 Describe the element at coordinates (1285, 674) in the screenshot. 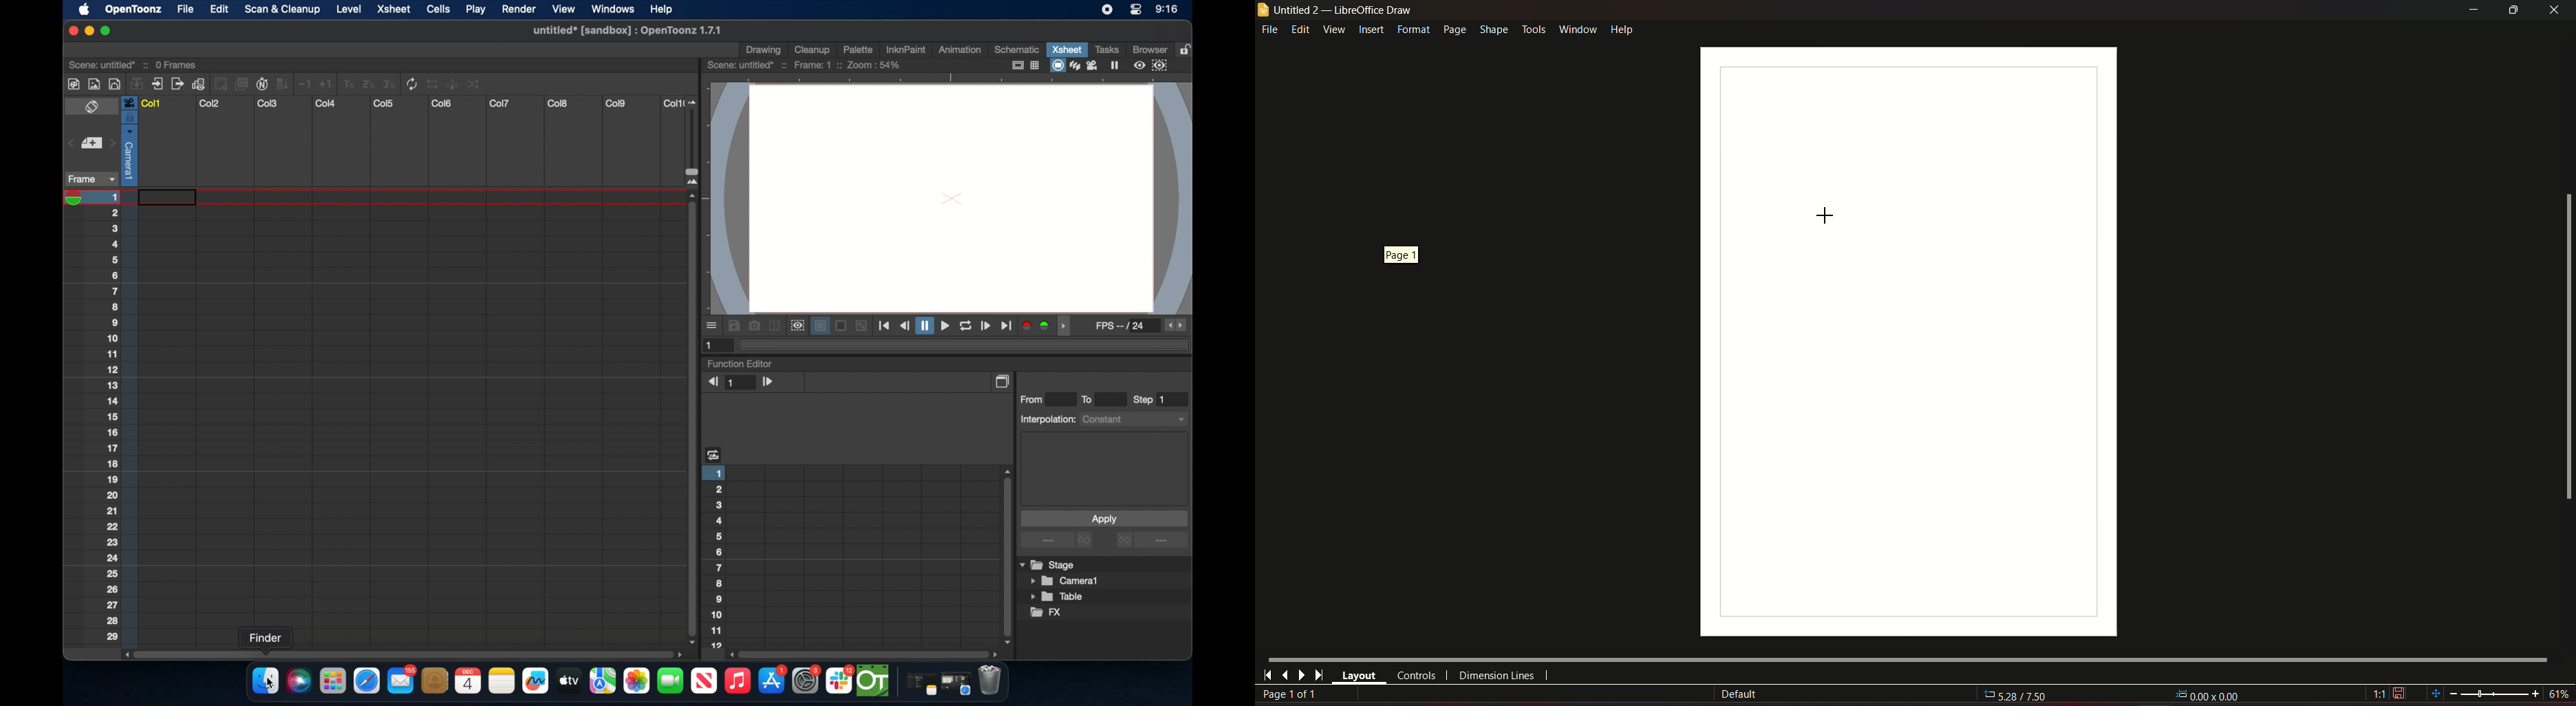

I see `last page` at that location.